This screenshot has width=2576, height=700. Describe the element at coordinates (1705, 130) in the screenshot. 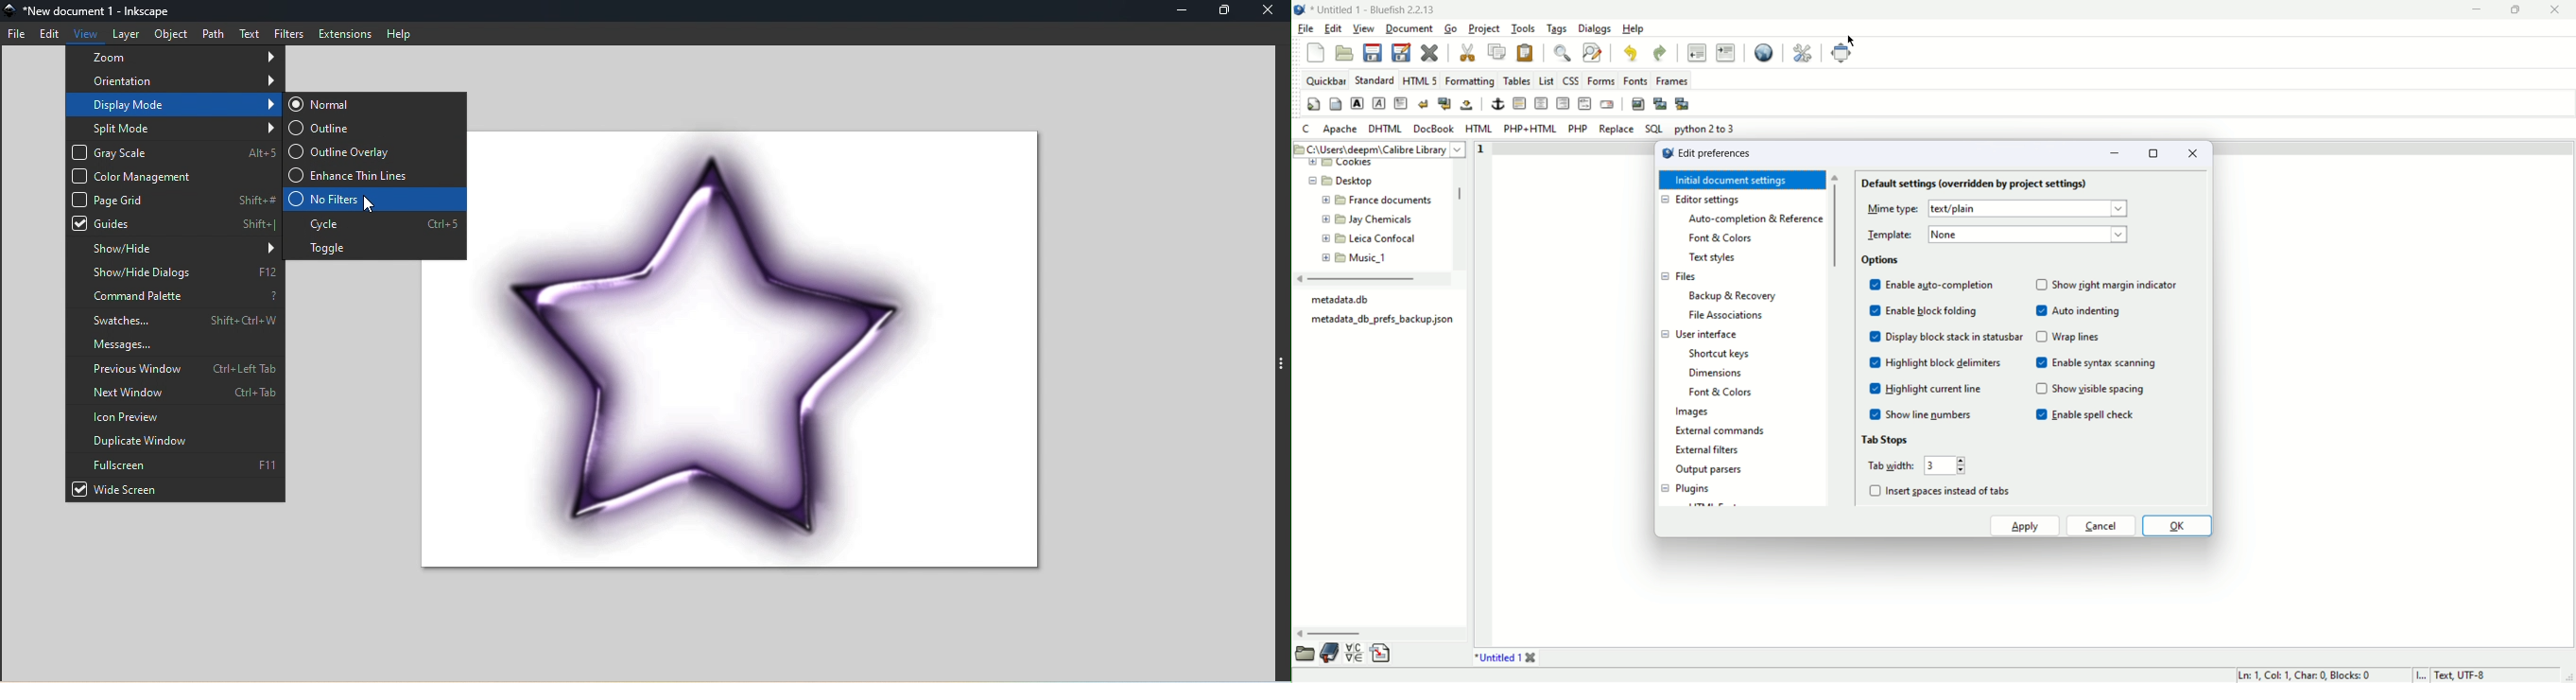

I see `python 2 to 3` at that location.